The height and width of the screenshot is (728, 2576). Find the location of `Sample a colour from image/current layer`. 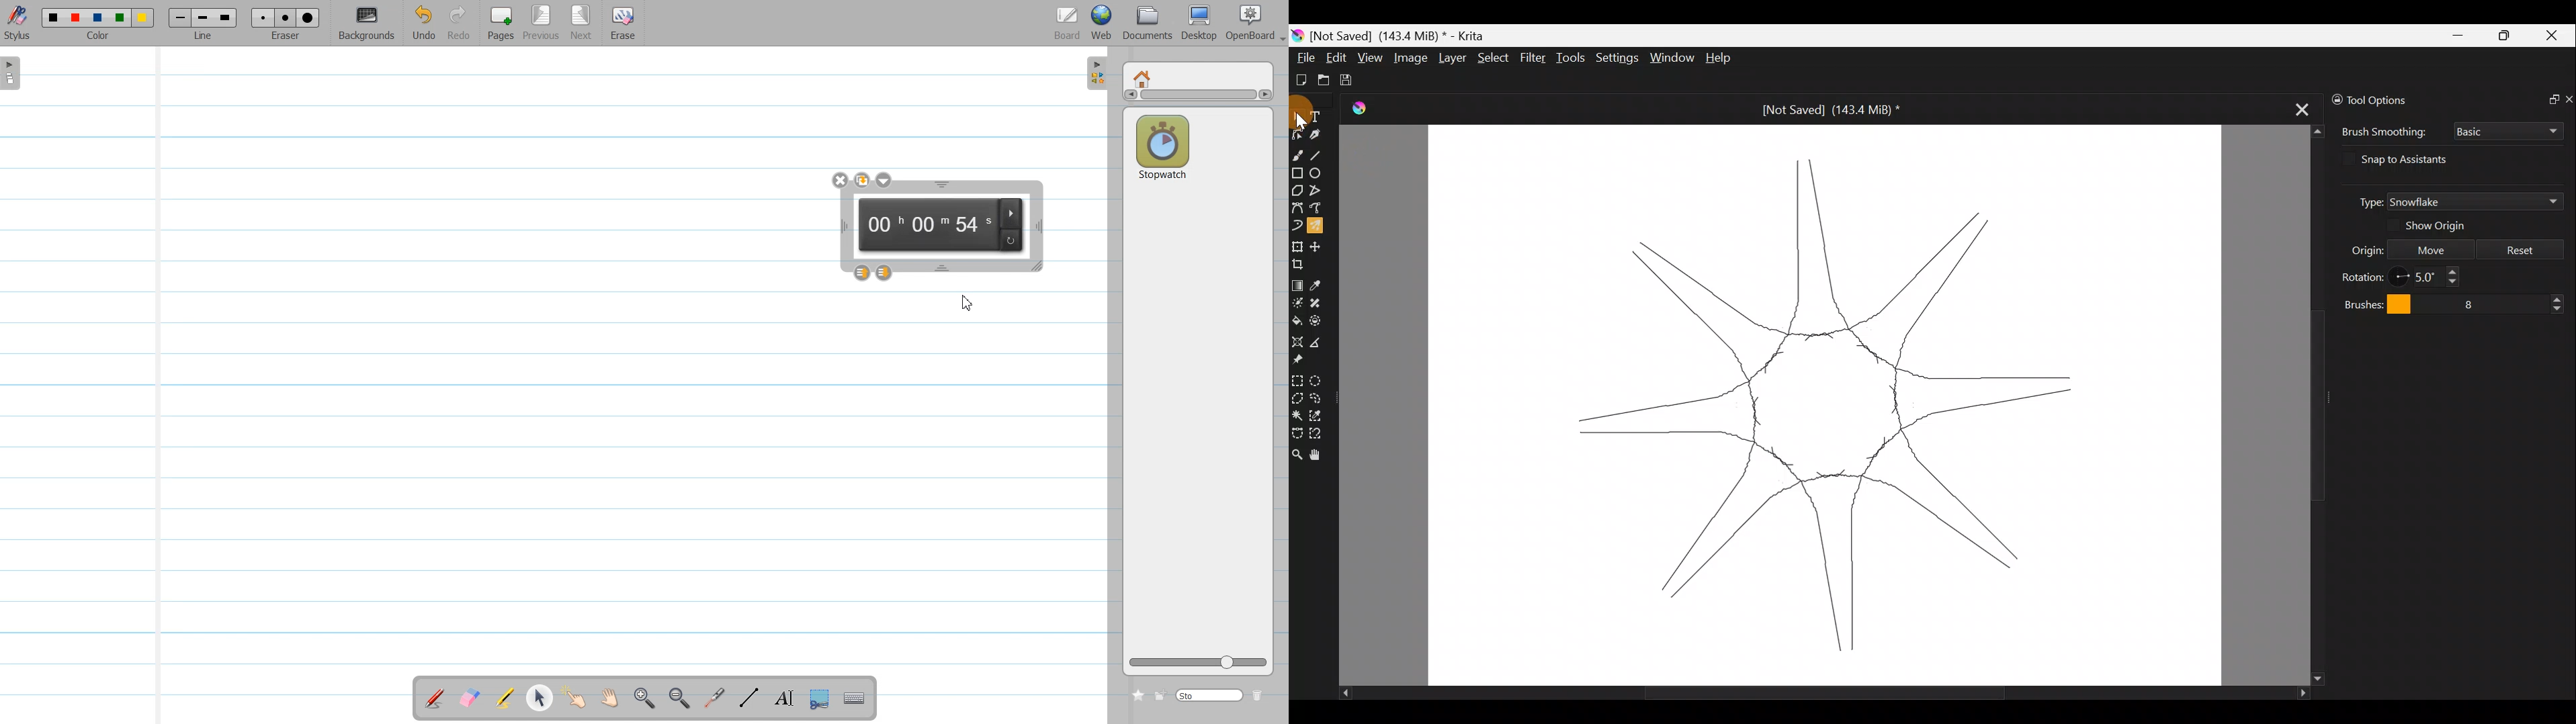

Sample a colour from image/current layer is located at coordinates (1321, 284).